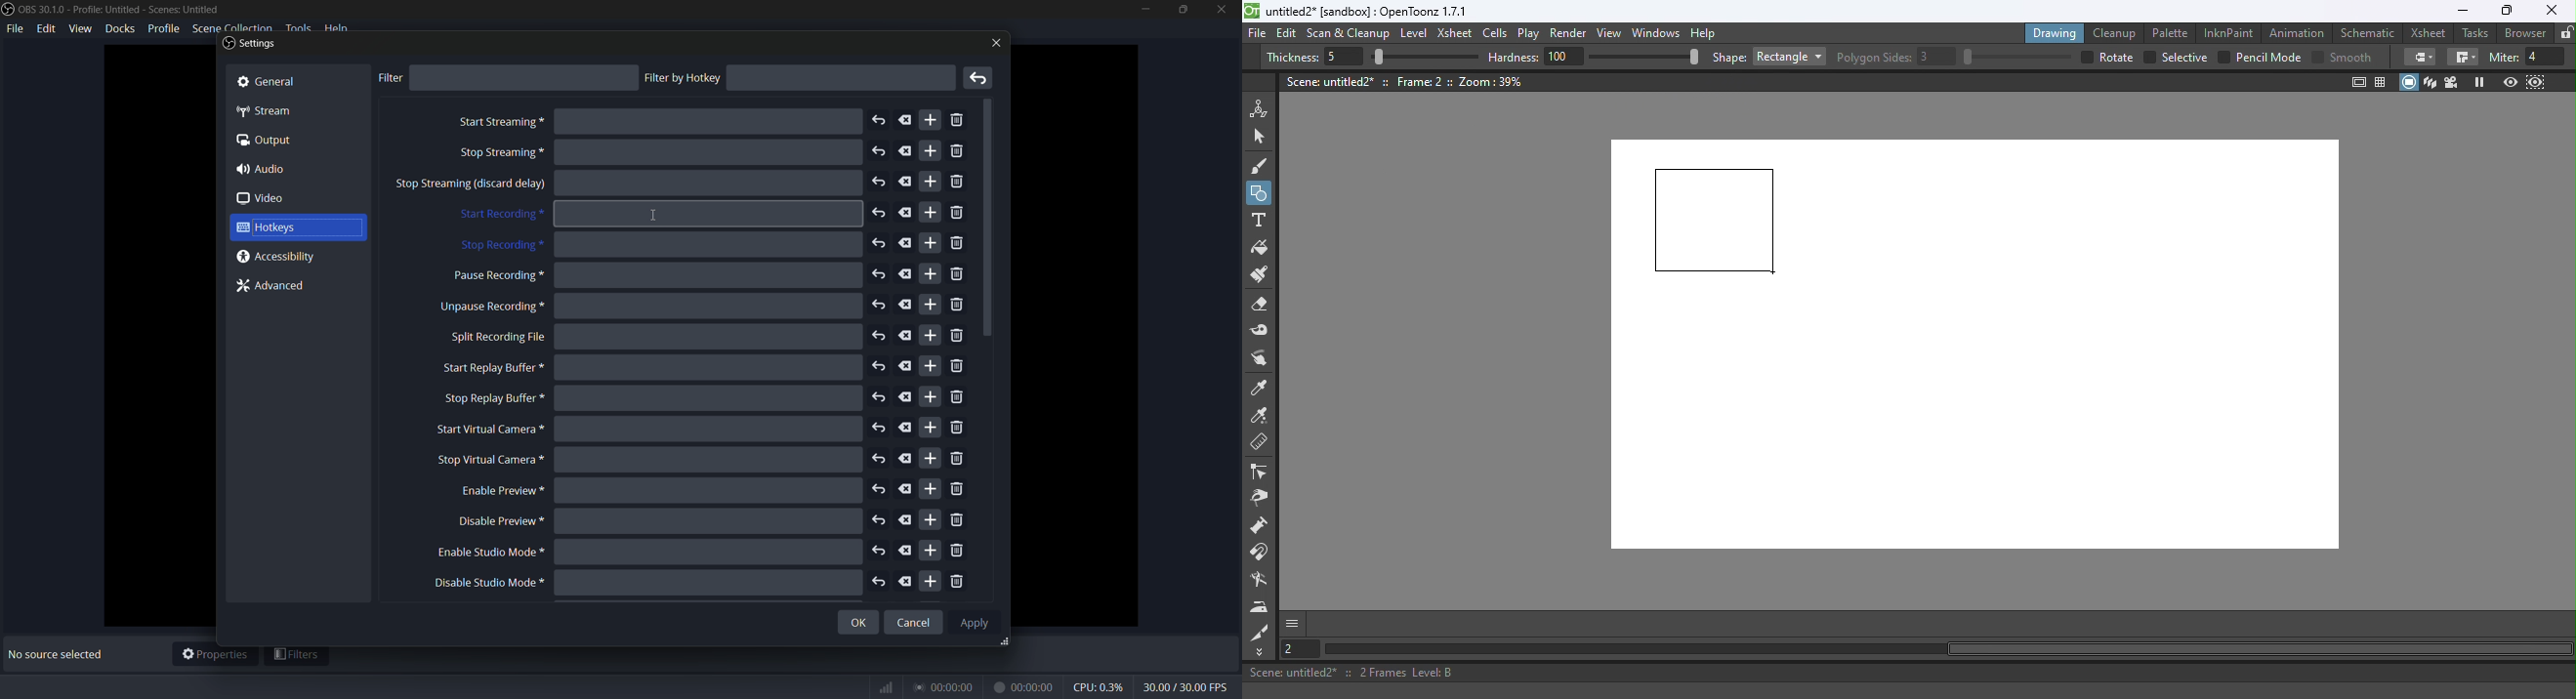  What do you see at coordinates (929, 243) in the screenshot?
I see `add more` at bounding box center [929, 243].